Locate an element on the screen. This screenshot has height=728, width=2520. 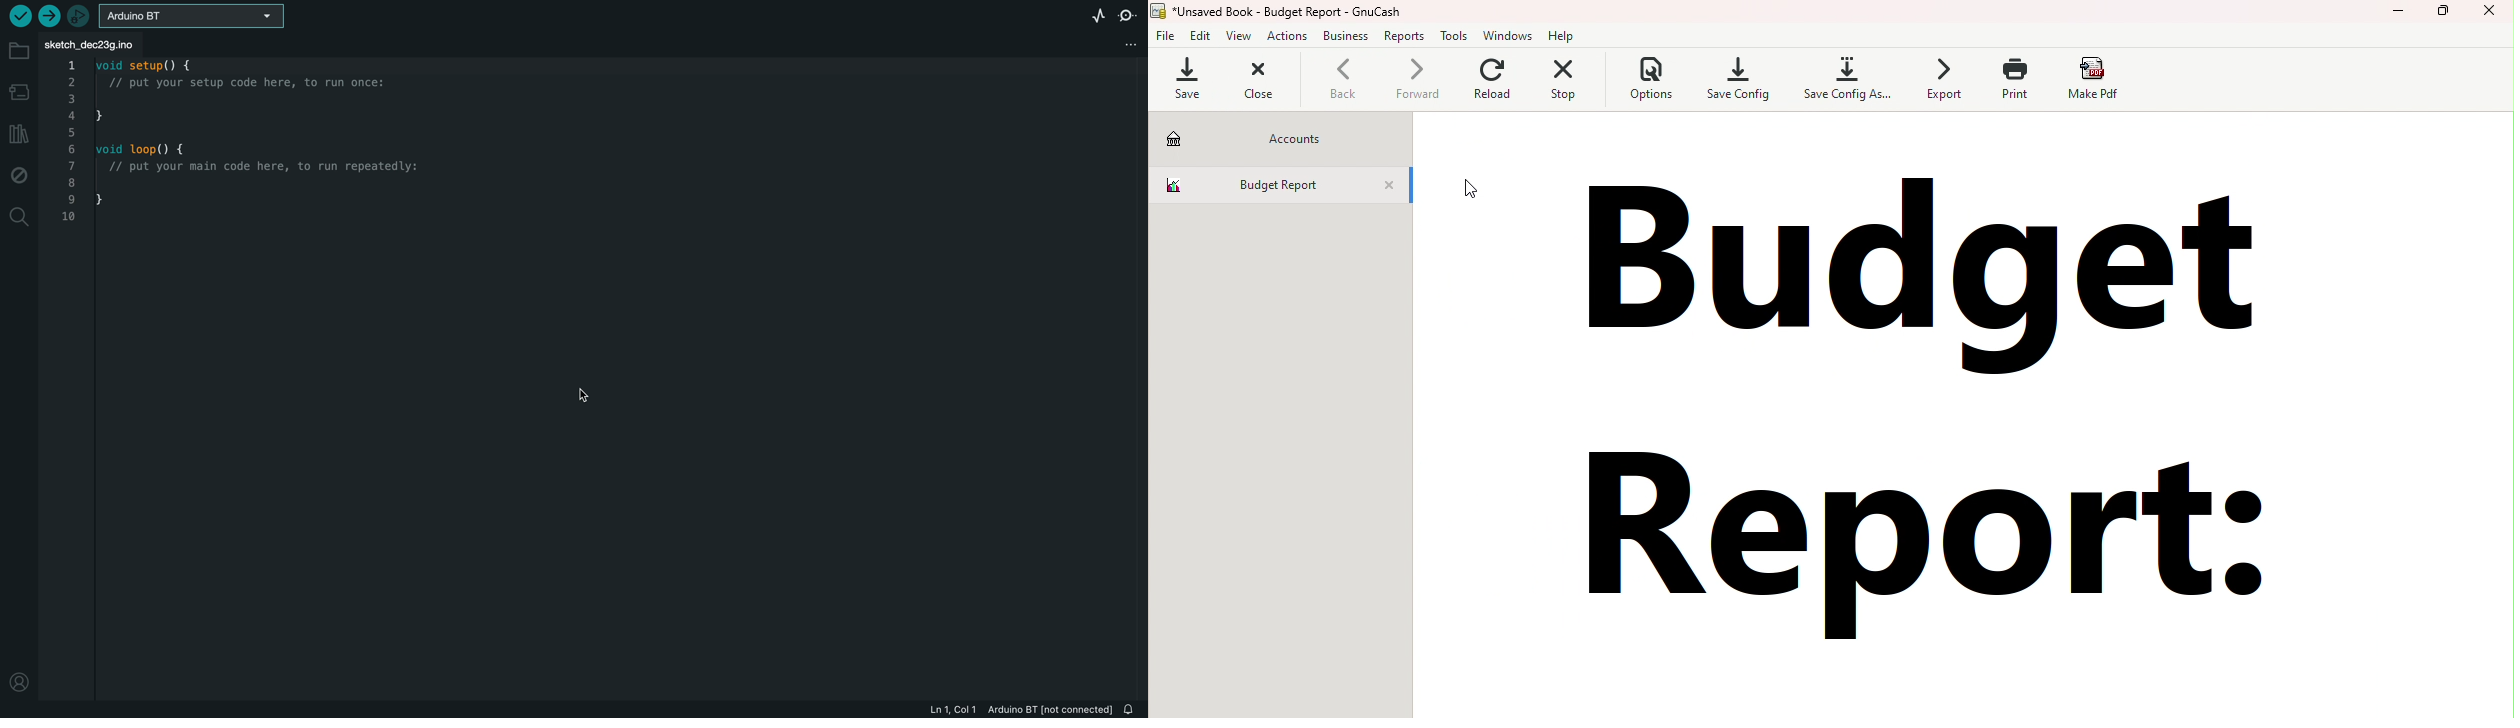
code is located at coordinates (252, 144).